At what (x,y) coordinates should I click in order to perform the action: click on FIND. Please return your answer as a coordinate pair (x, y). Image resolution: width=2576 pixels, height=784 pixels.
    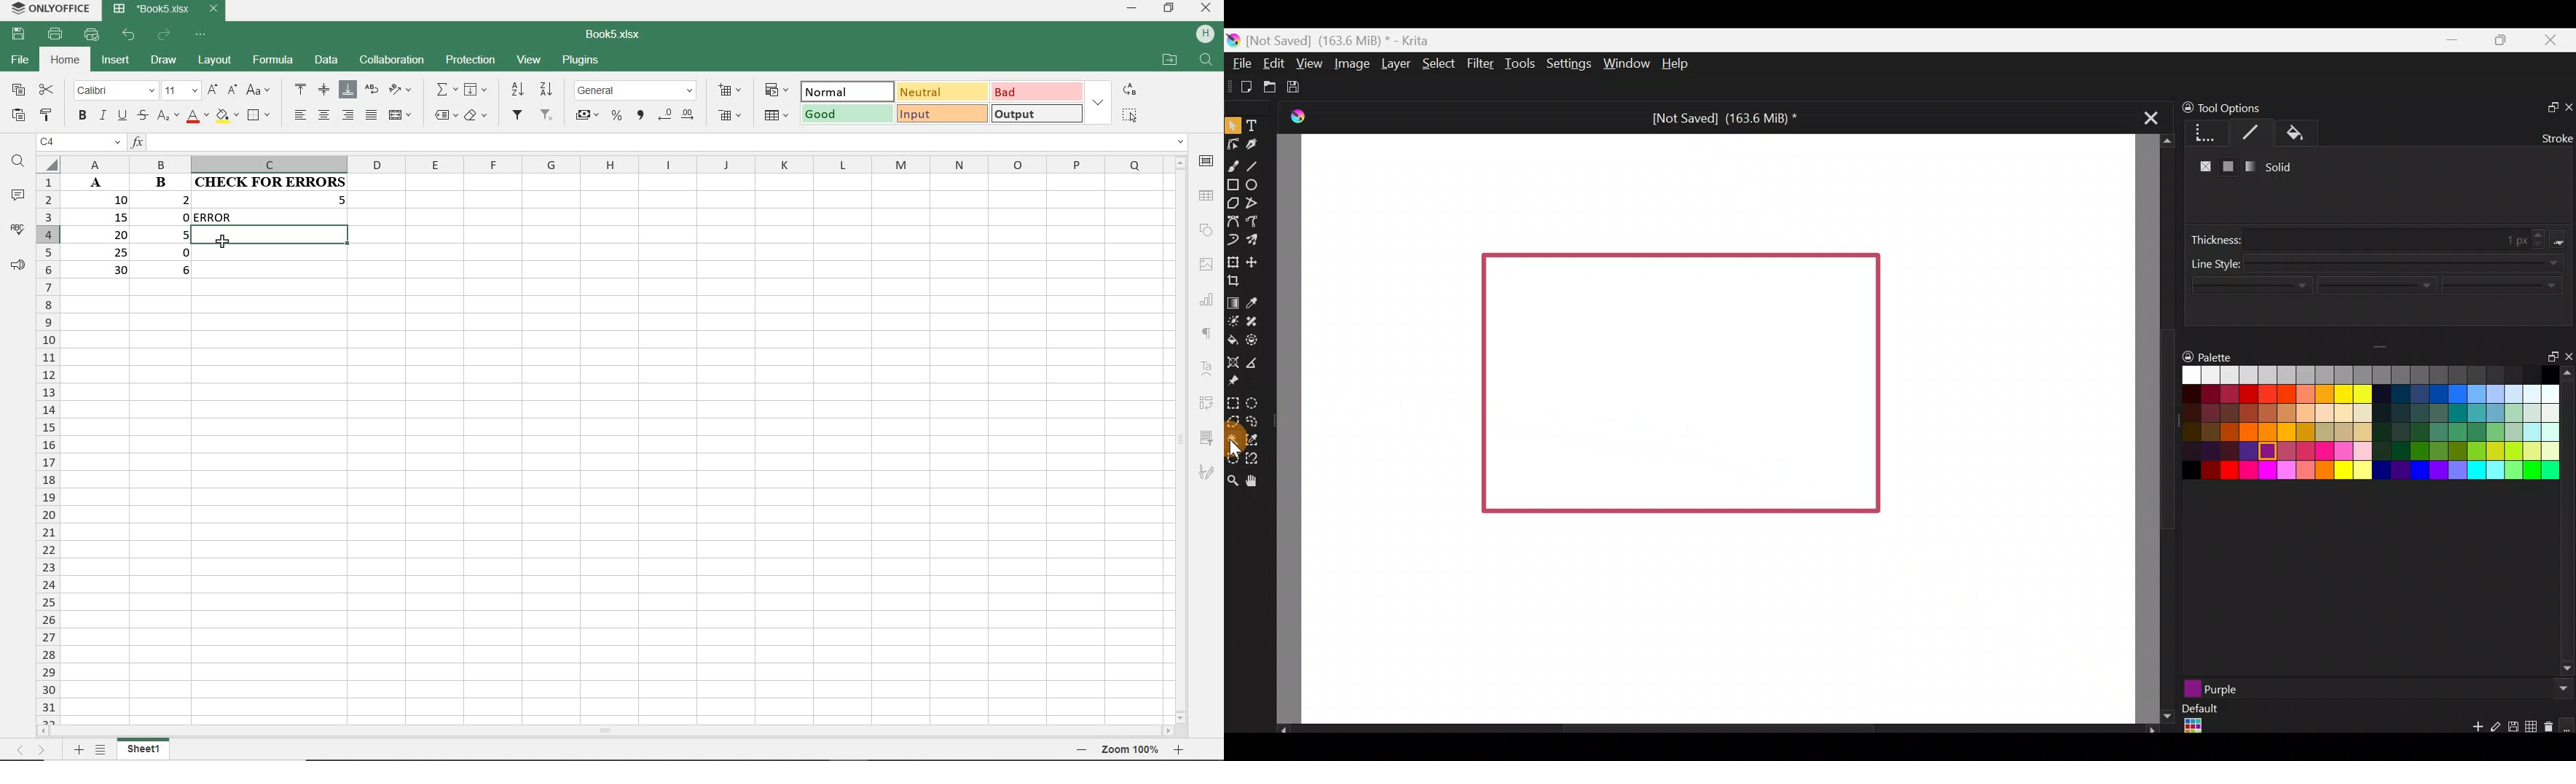
    Looking at the image, I should click on (17, 164).